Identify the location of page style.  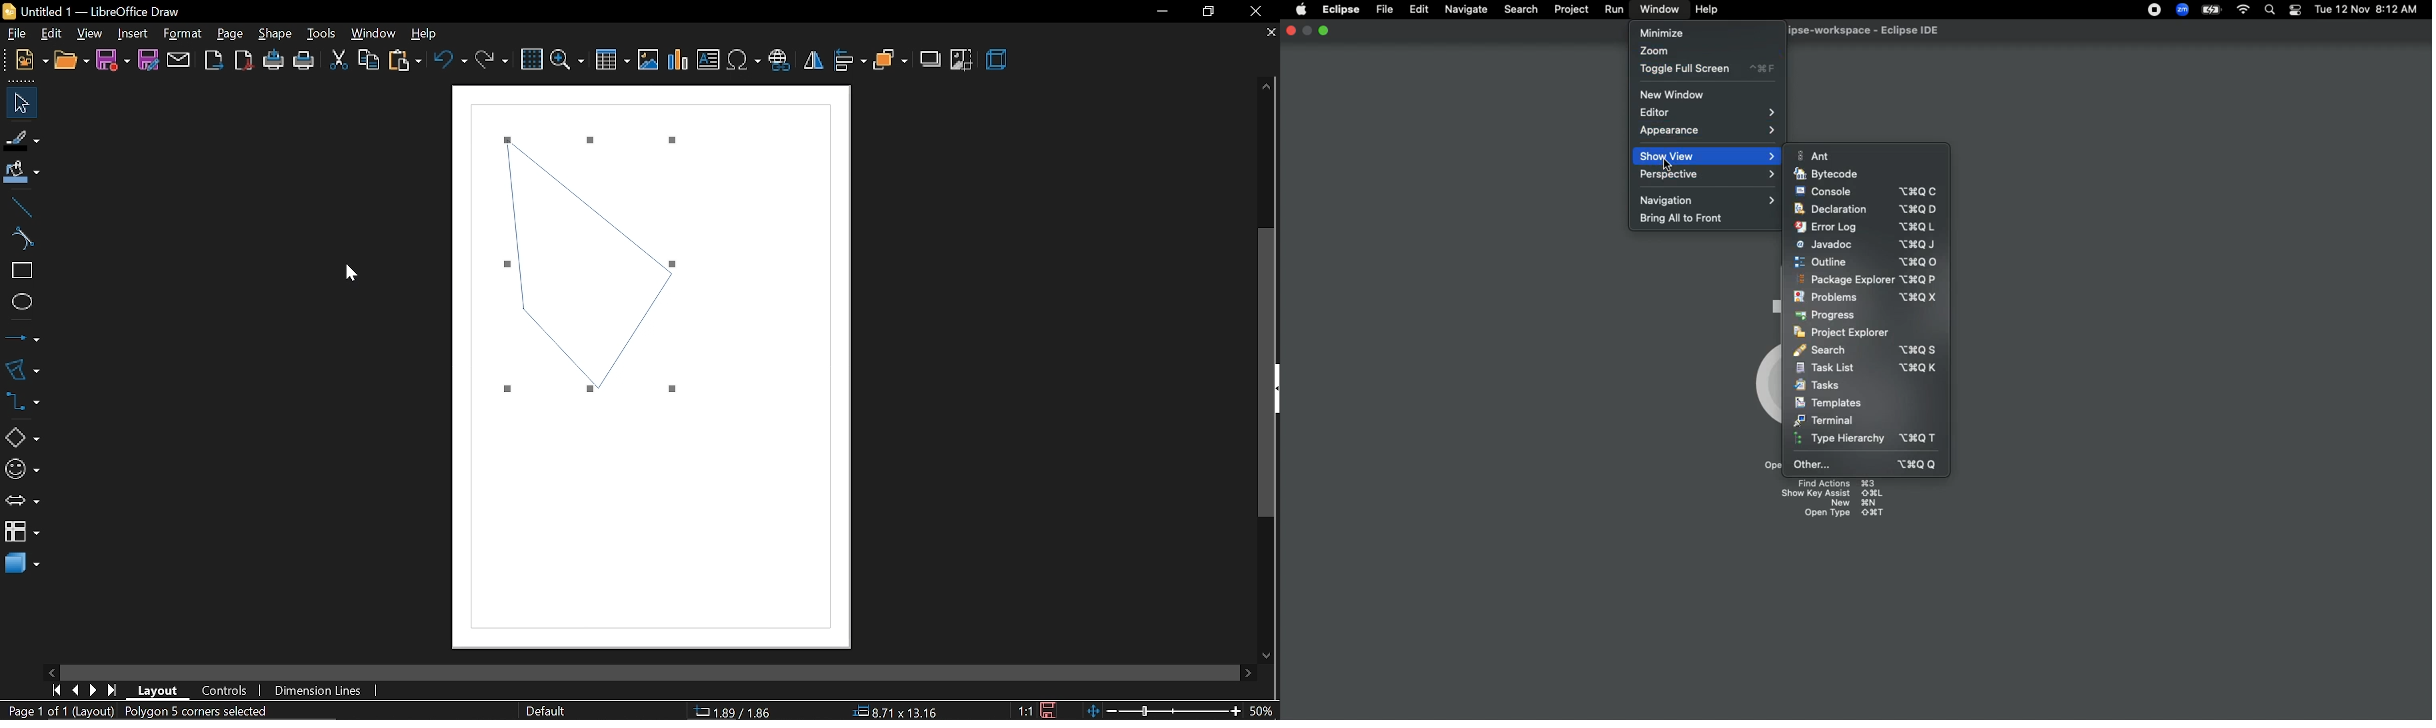
(546, 711).